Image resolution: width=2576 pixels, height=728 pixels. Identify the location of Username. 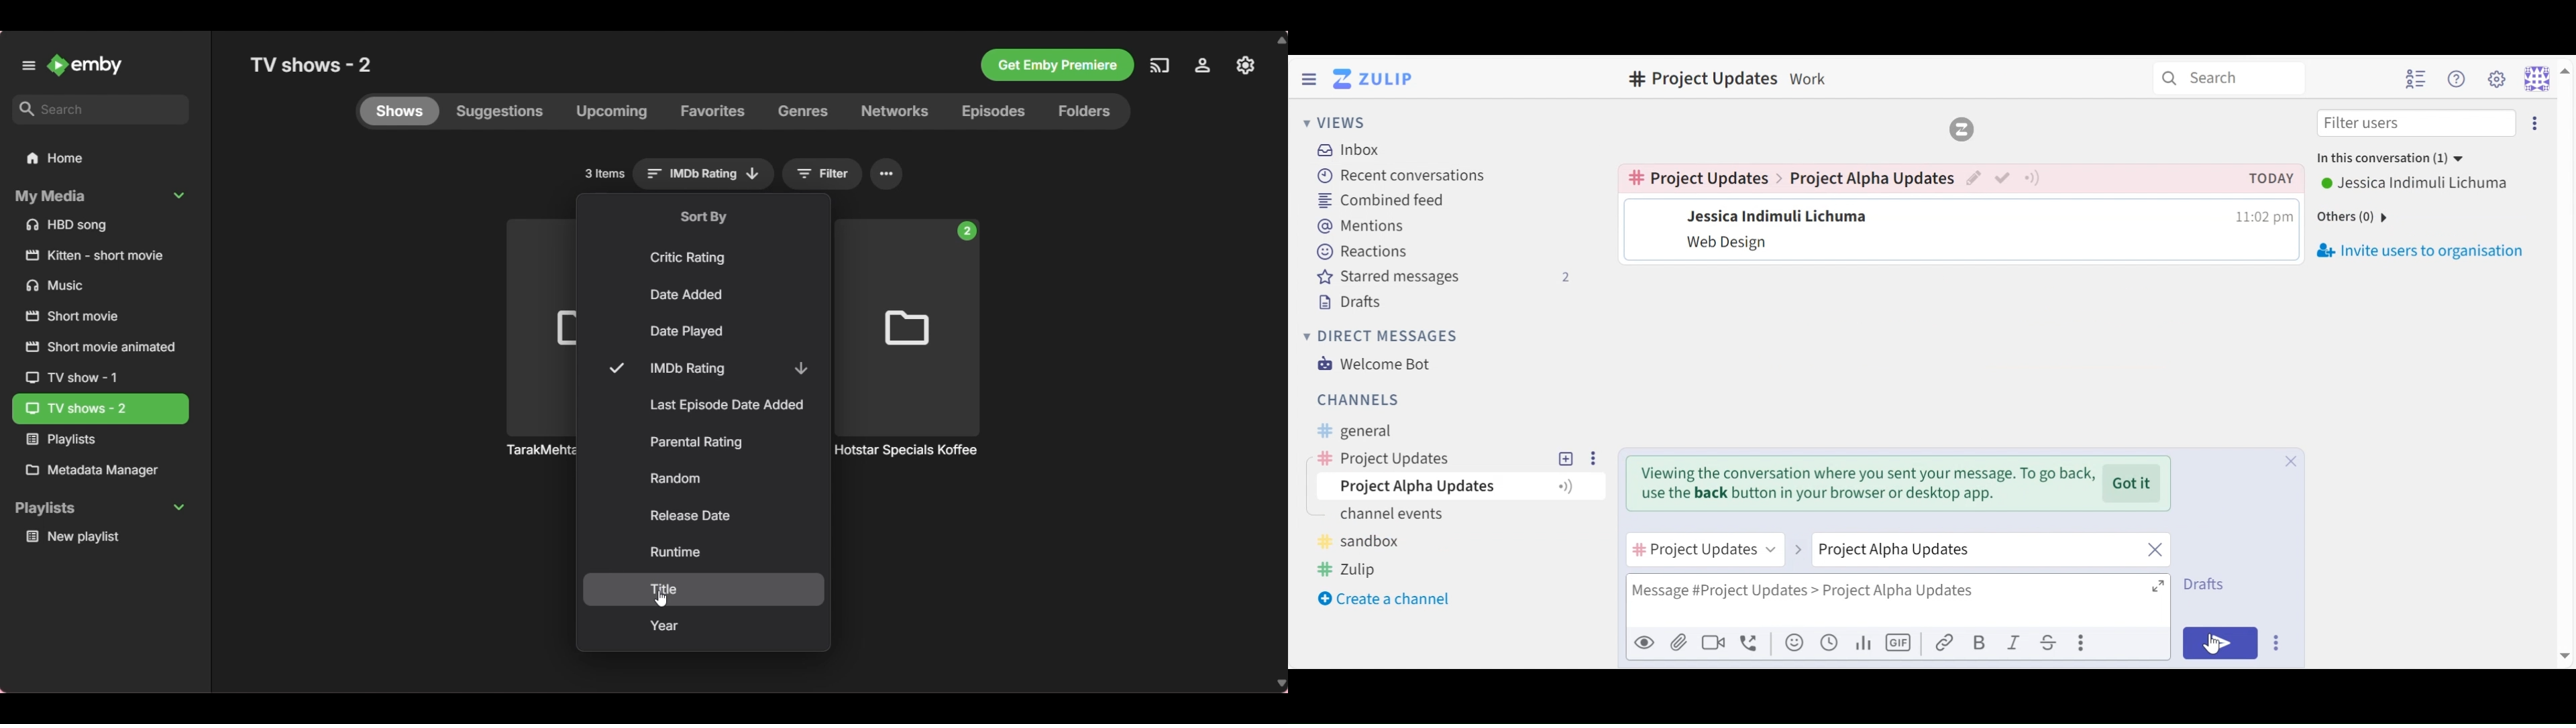
(2418, 184).